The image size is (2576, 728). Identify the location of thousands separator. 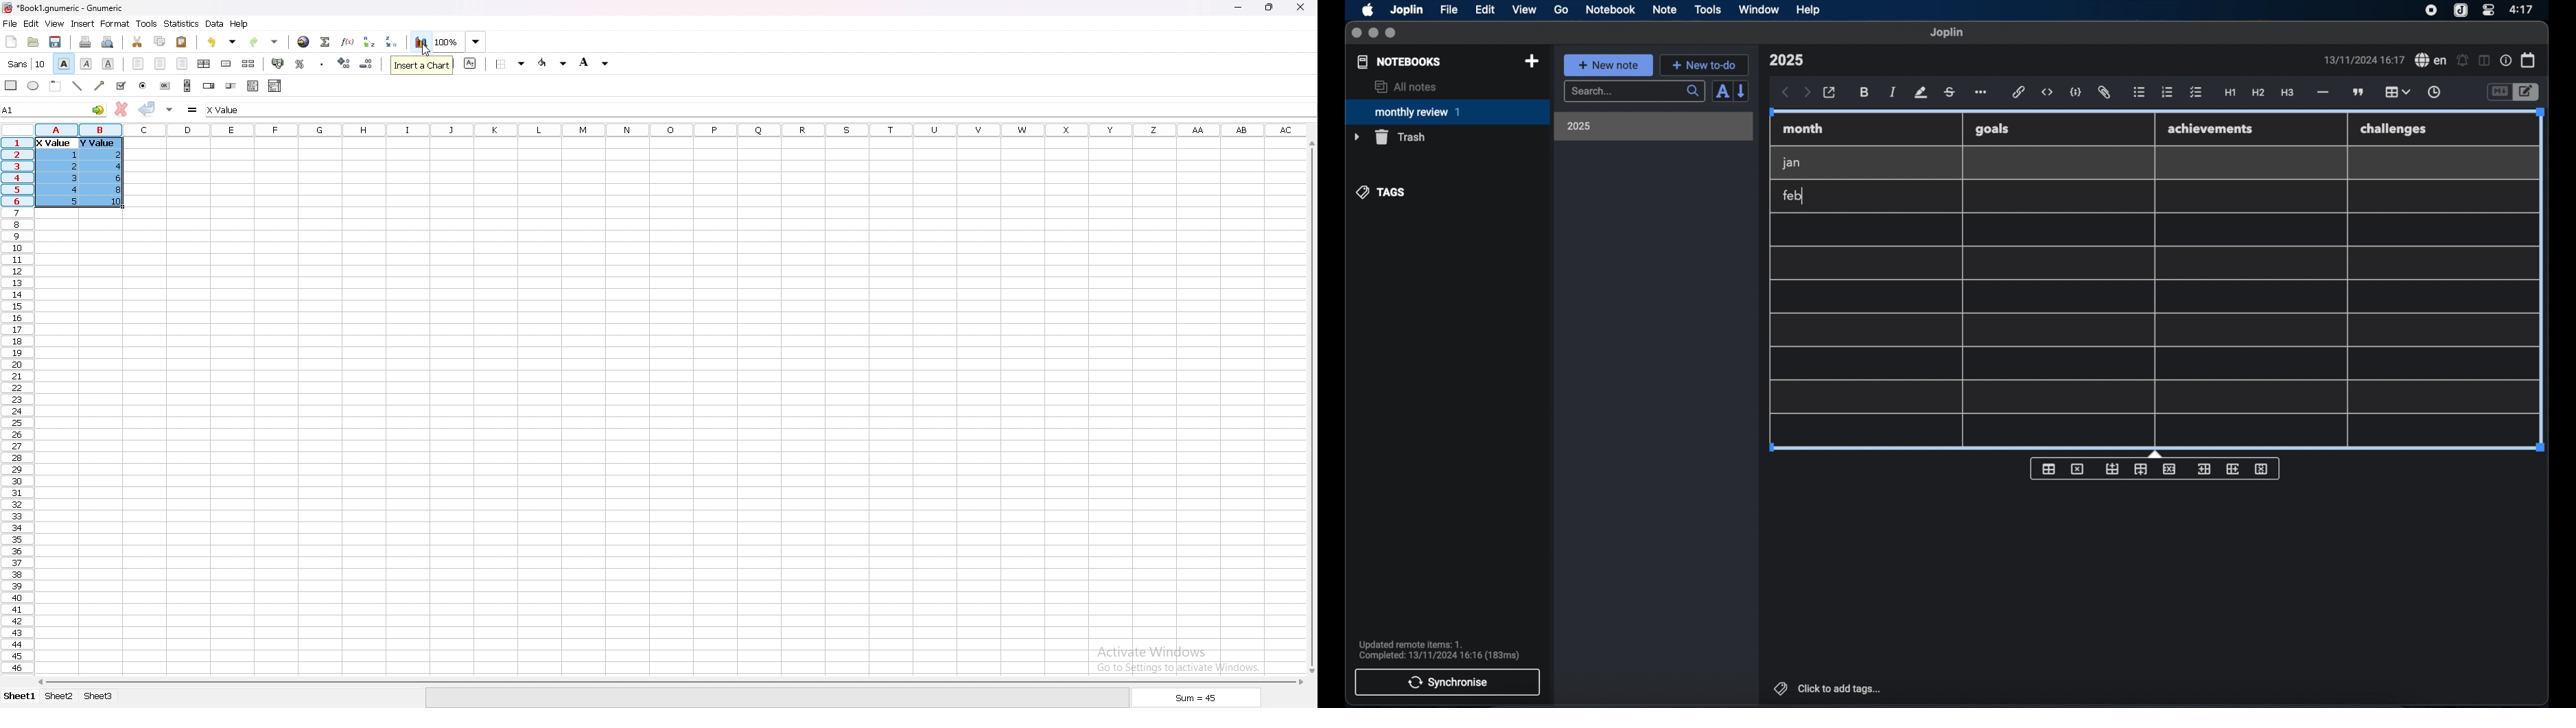
(323, 63).